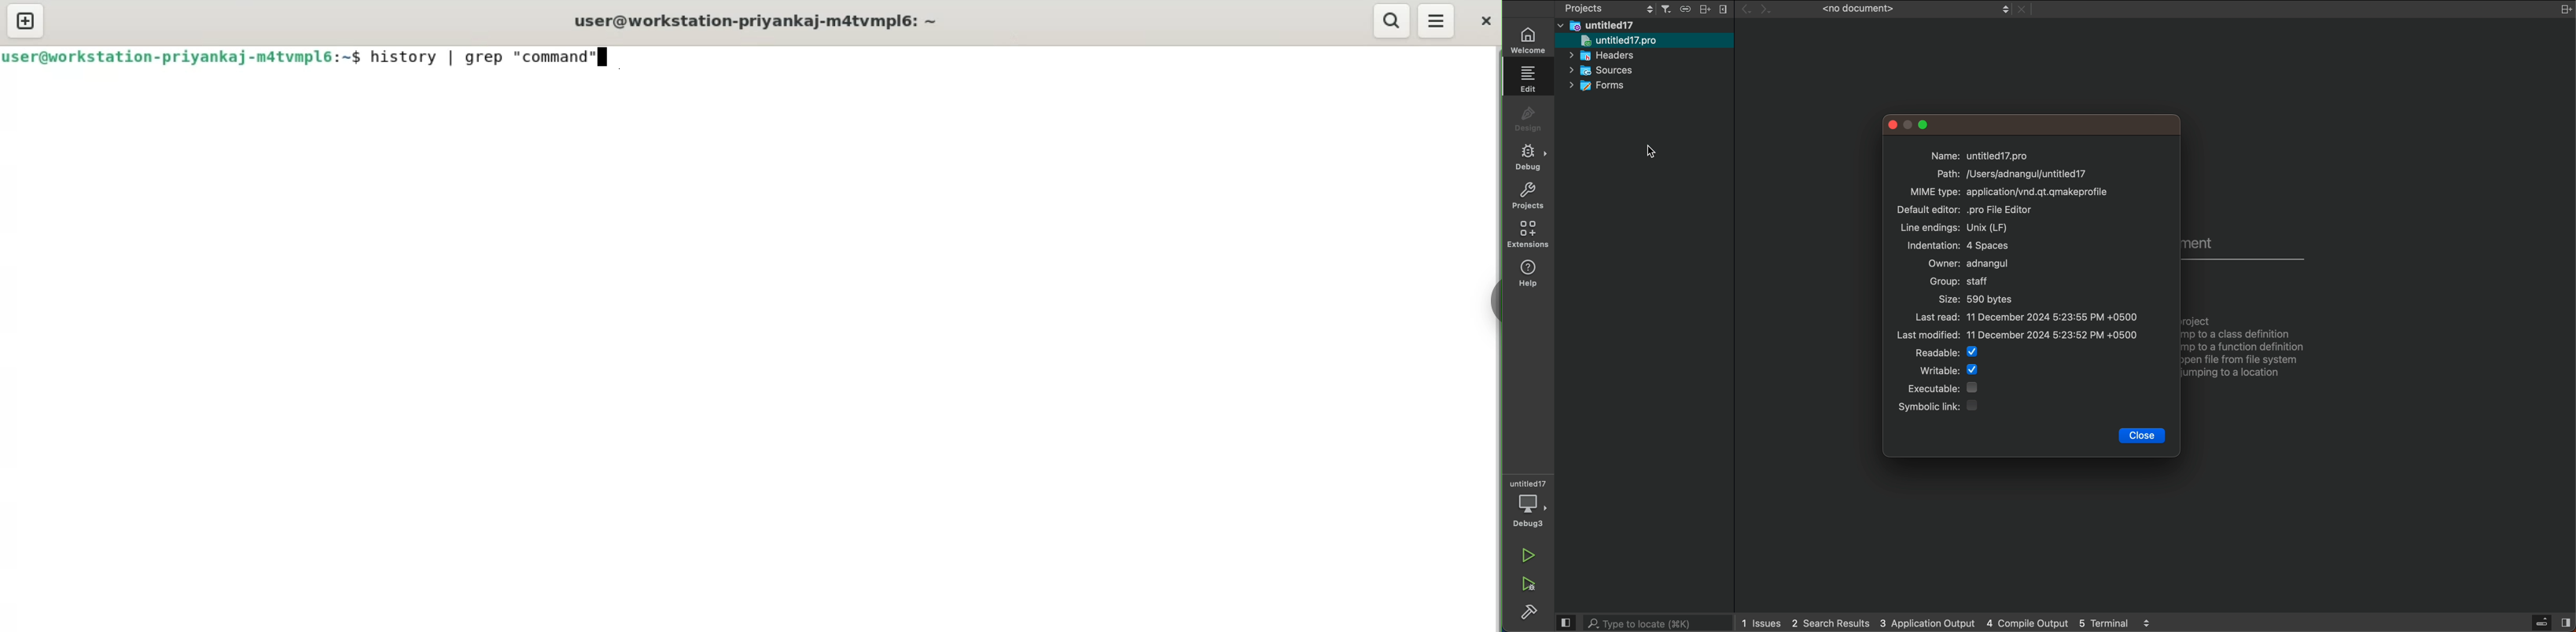  What do you see at coordinates (2253, 328) in the screenshot?
I see `Open a Document` at bounding box center [2253, 328].